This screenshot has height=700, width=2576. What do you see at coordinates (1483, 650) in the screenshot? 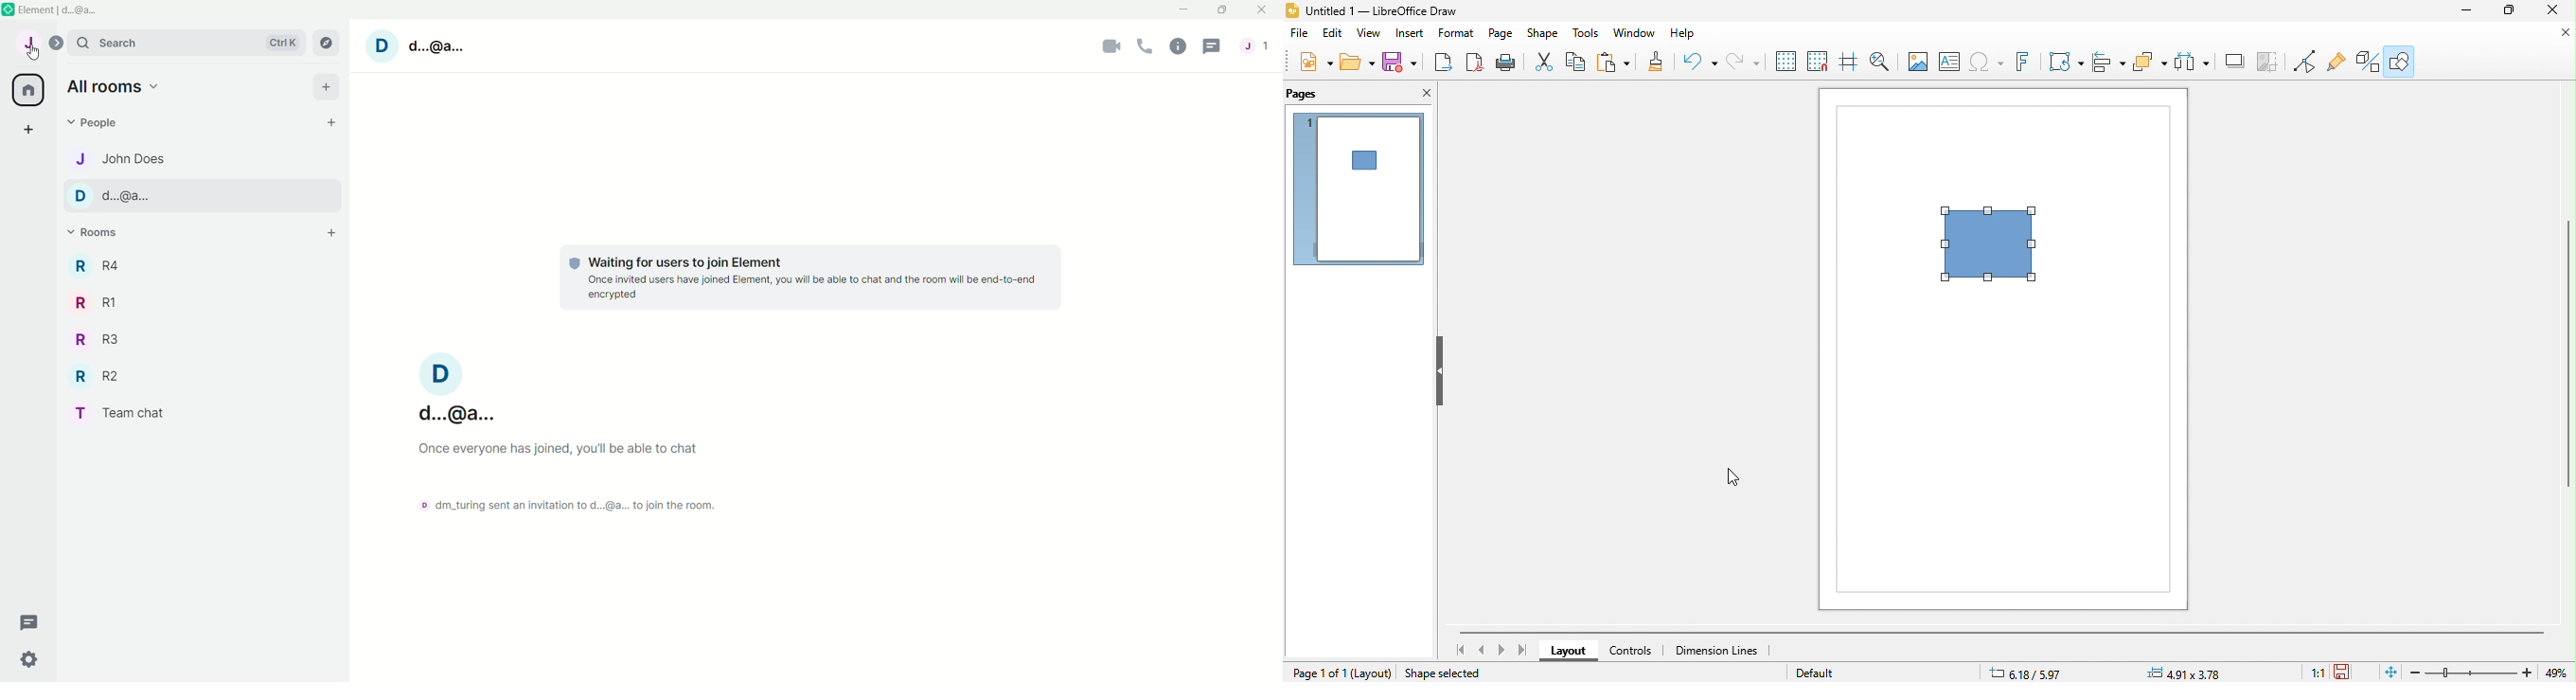
I see `previous page` at bounding box center [1483, 650].